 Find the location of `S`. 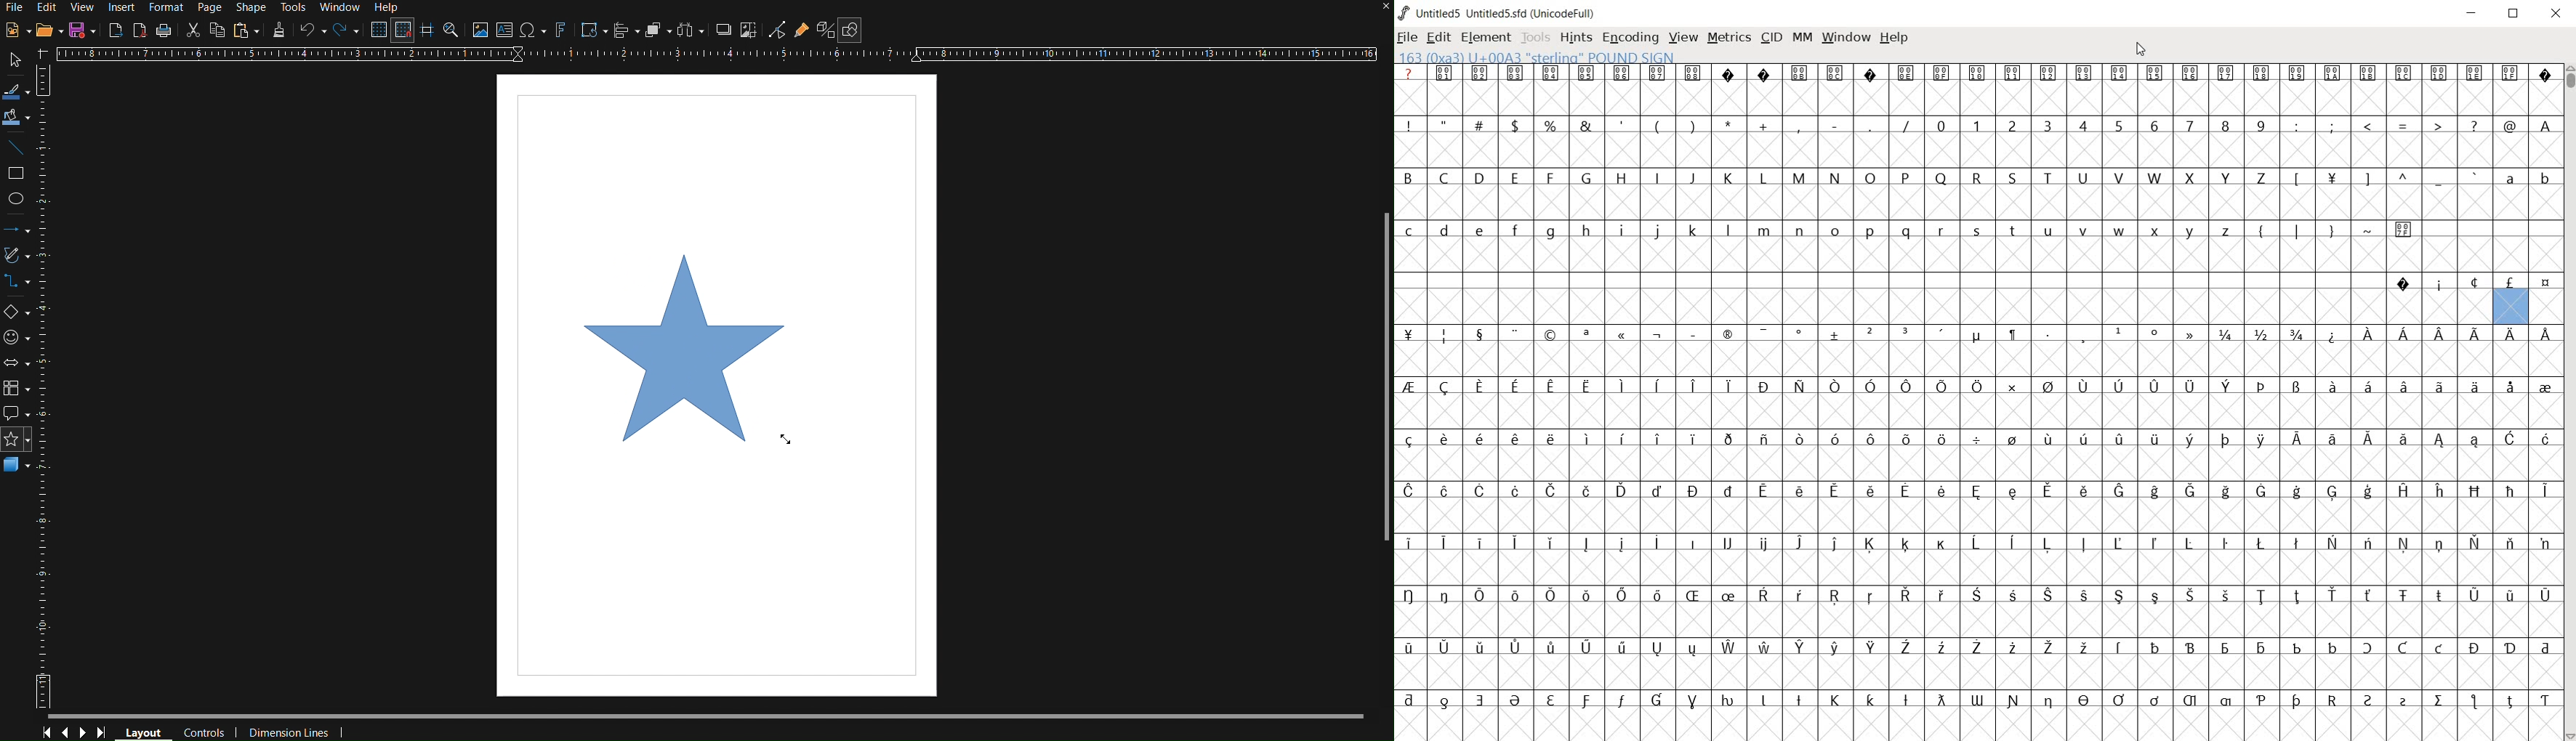

S is located at coordinates (2014, 178).